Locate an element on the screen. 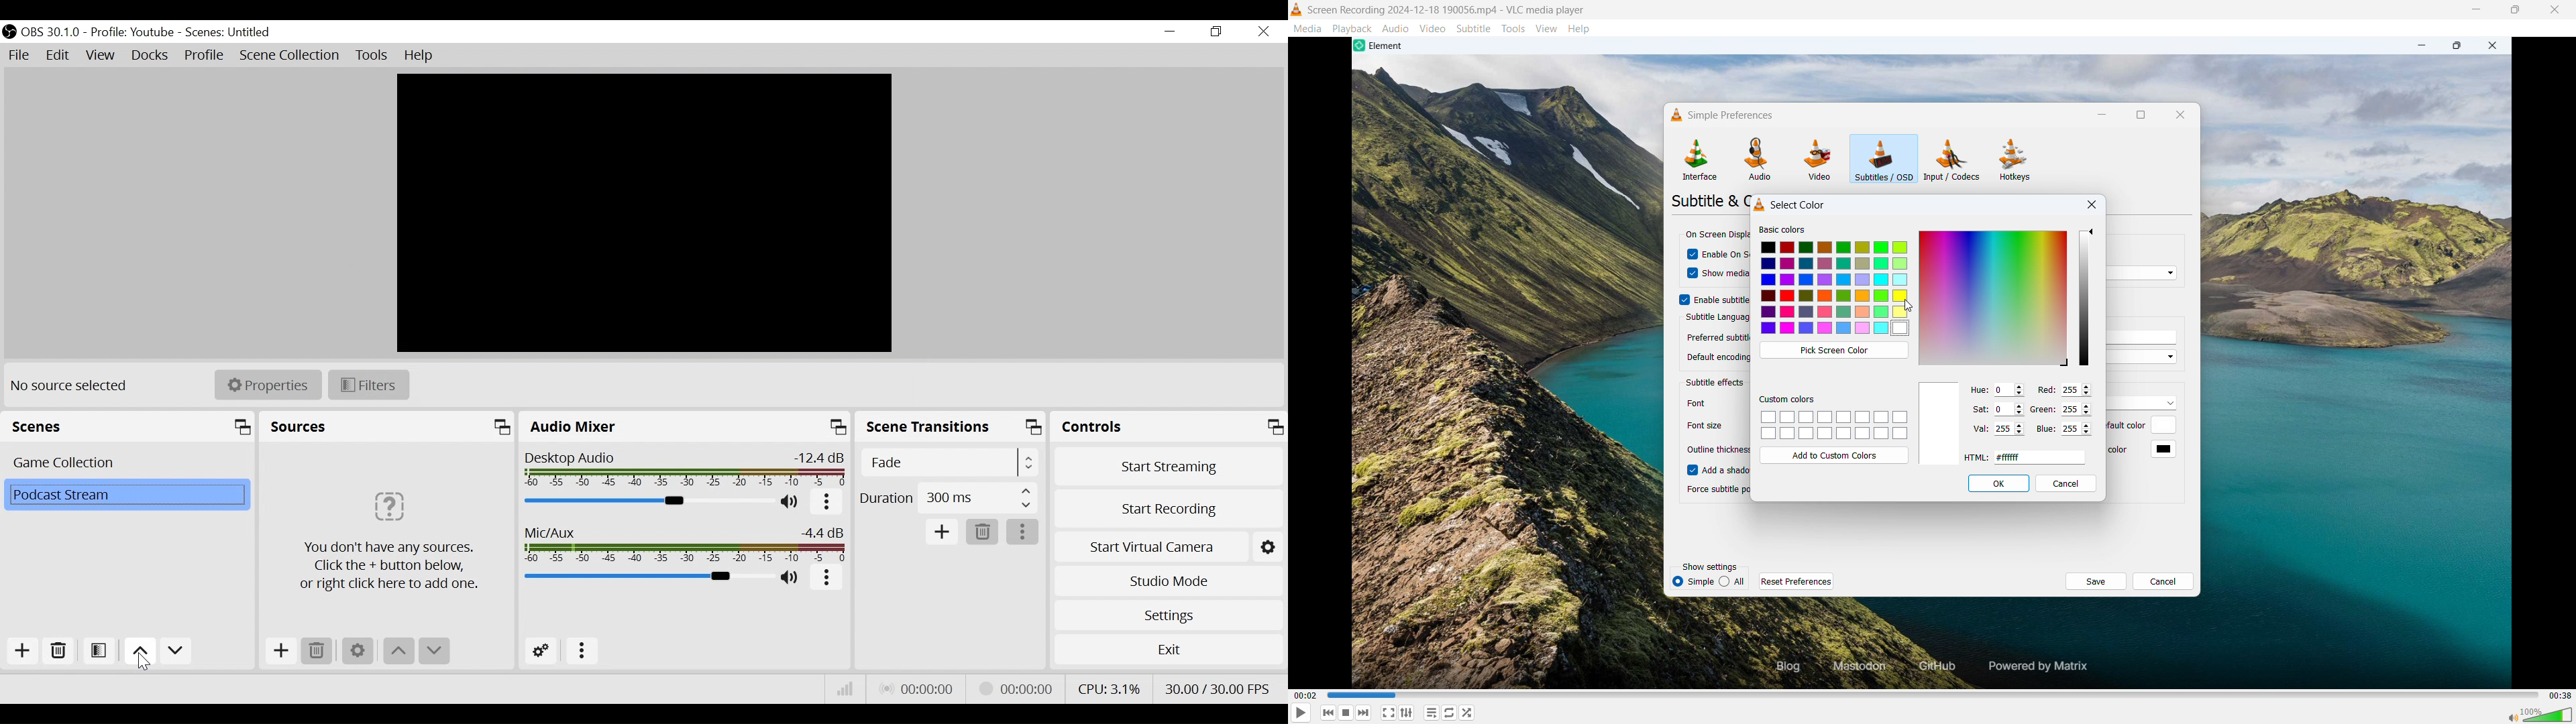  CPU Usage is located at coordinates (1108, 686).